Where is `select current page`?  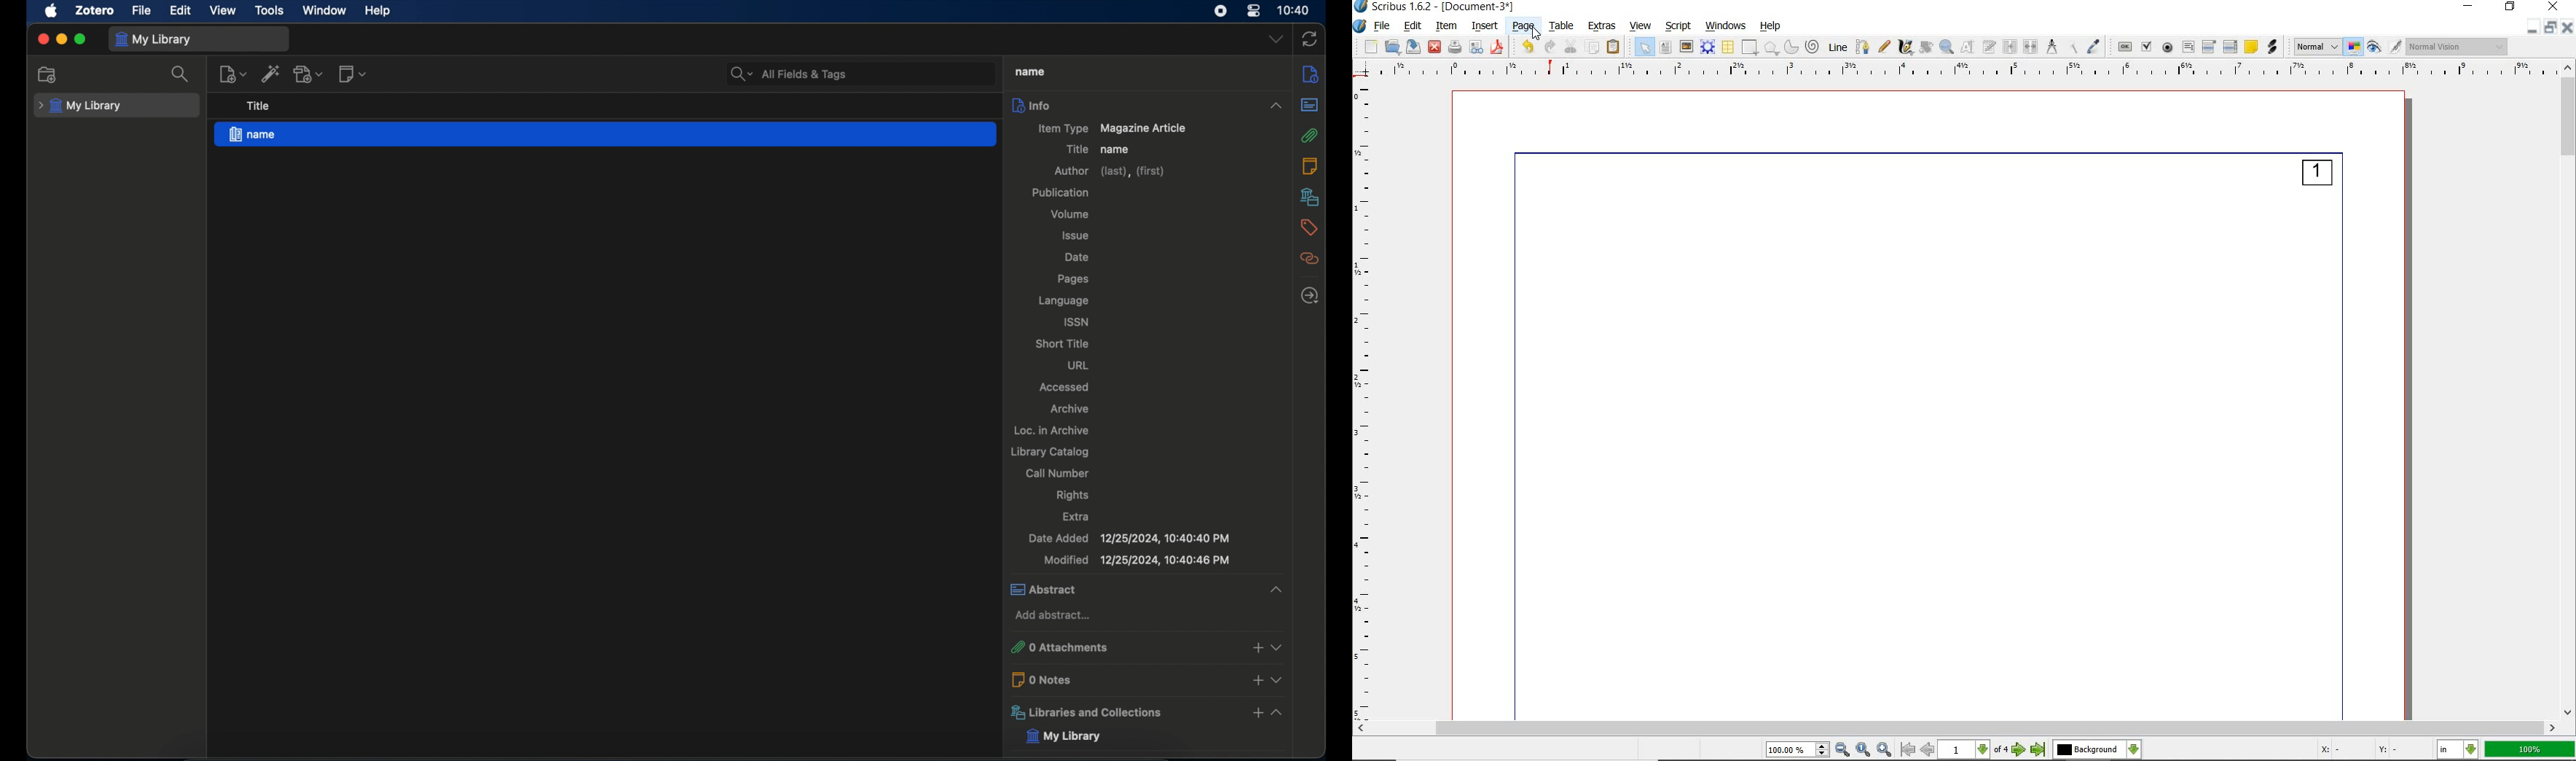 select current page is located at coordinates (1973, 750).